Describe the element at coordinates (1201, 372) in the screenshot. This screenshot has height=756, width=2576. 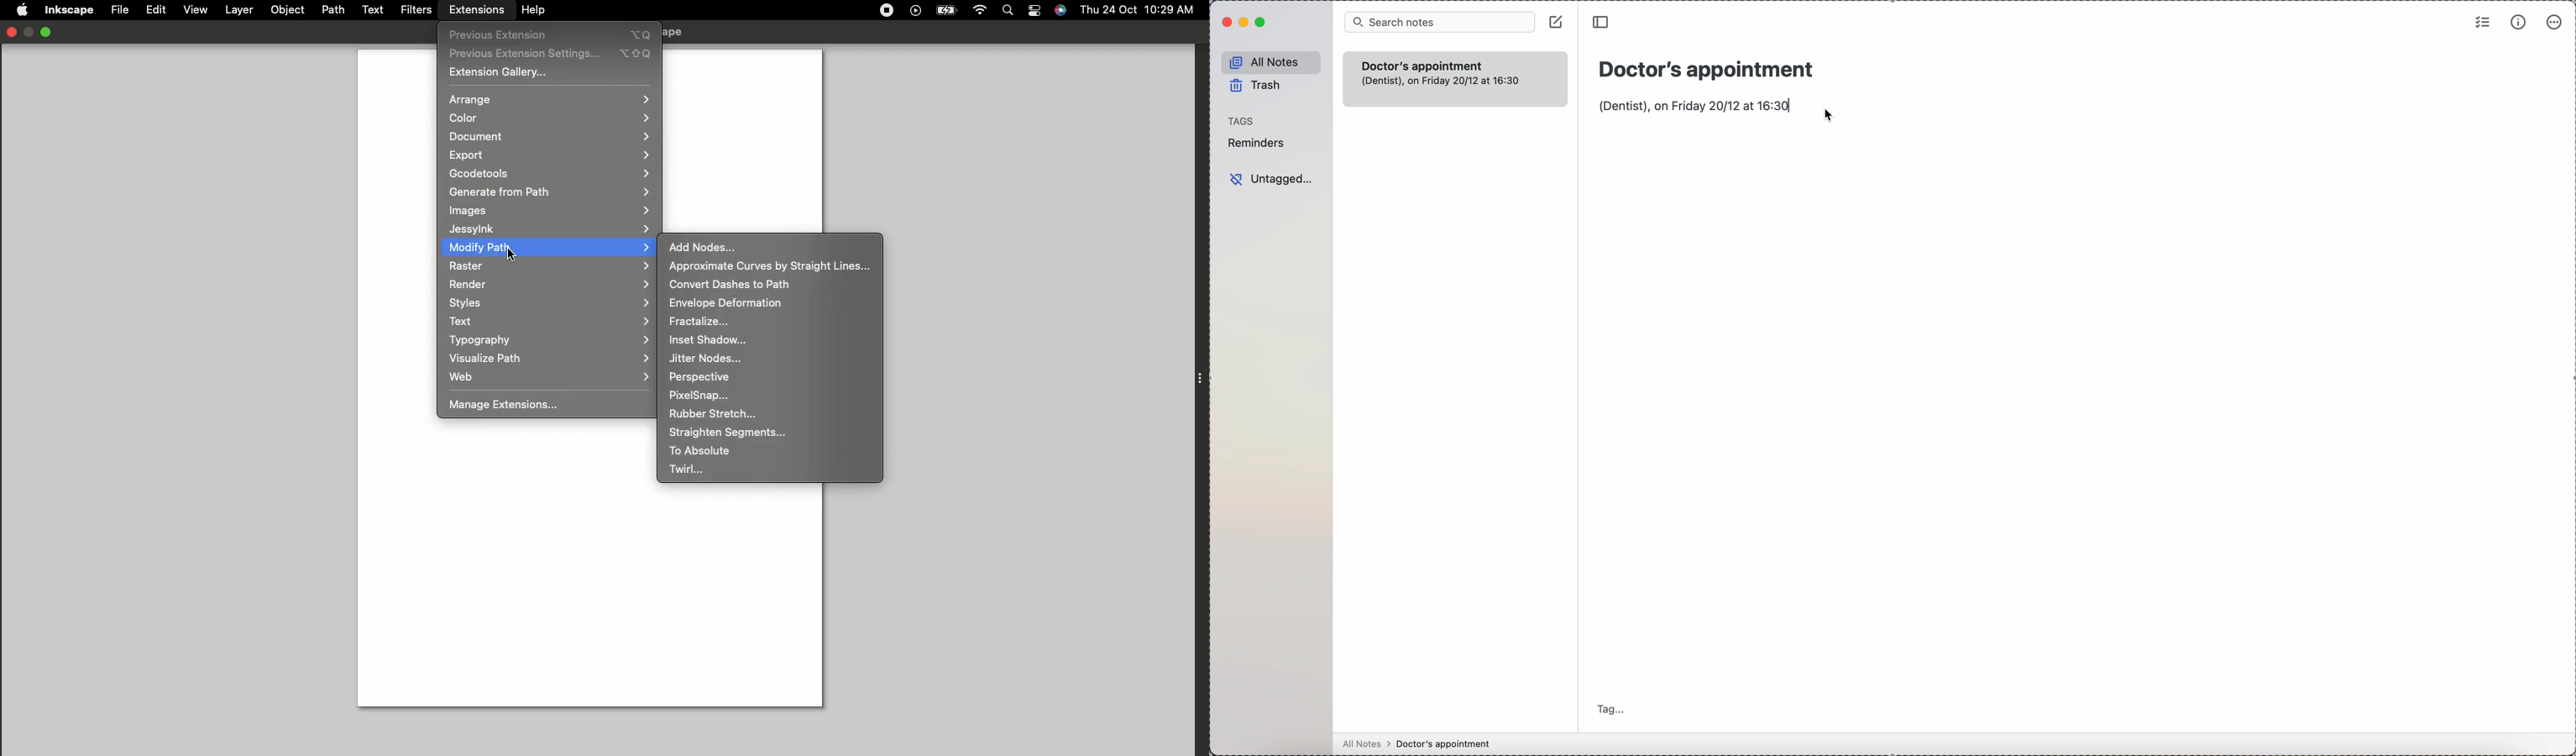
I see `Extension` at that location.